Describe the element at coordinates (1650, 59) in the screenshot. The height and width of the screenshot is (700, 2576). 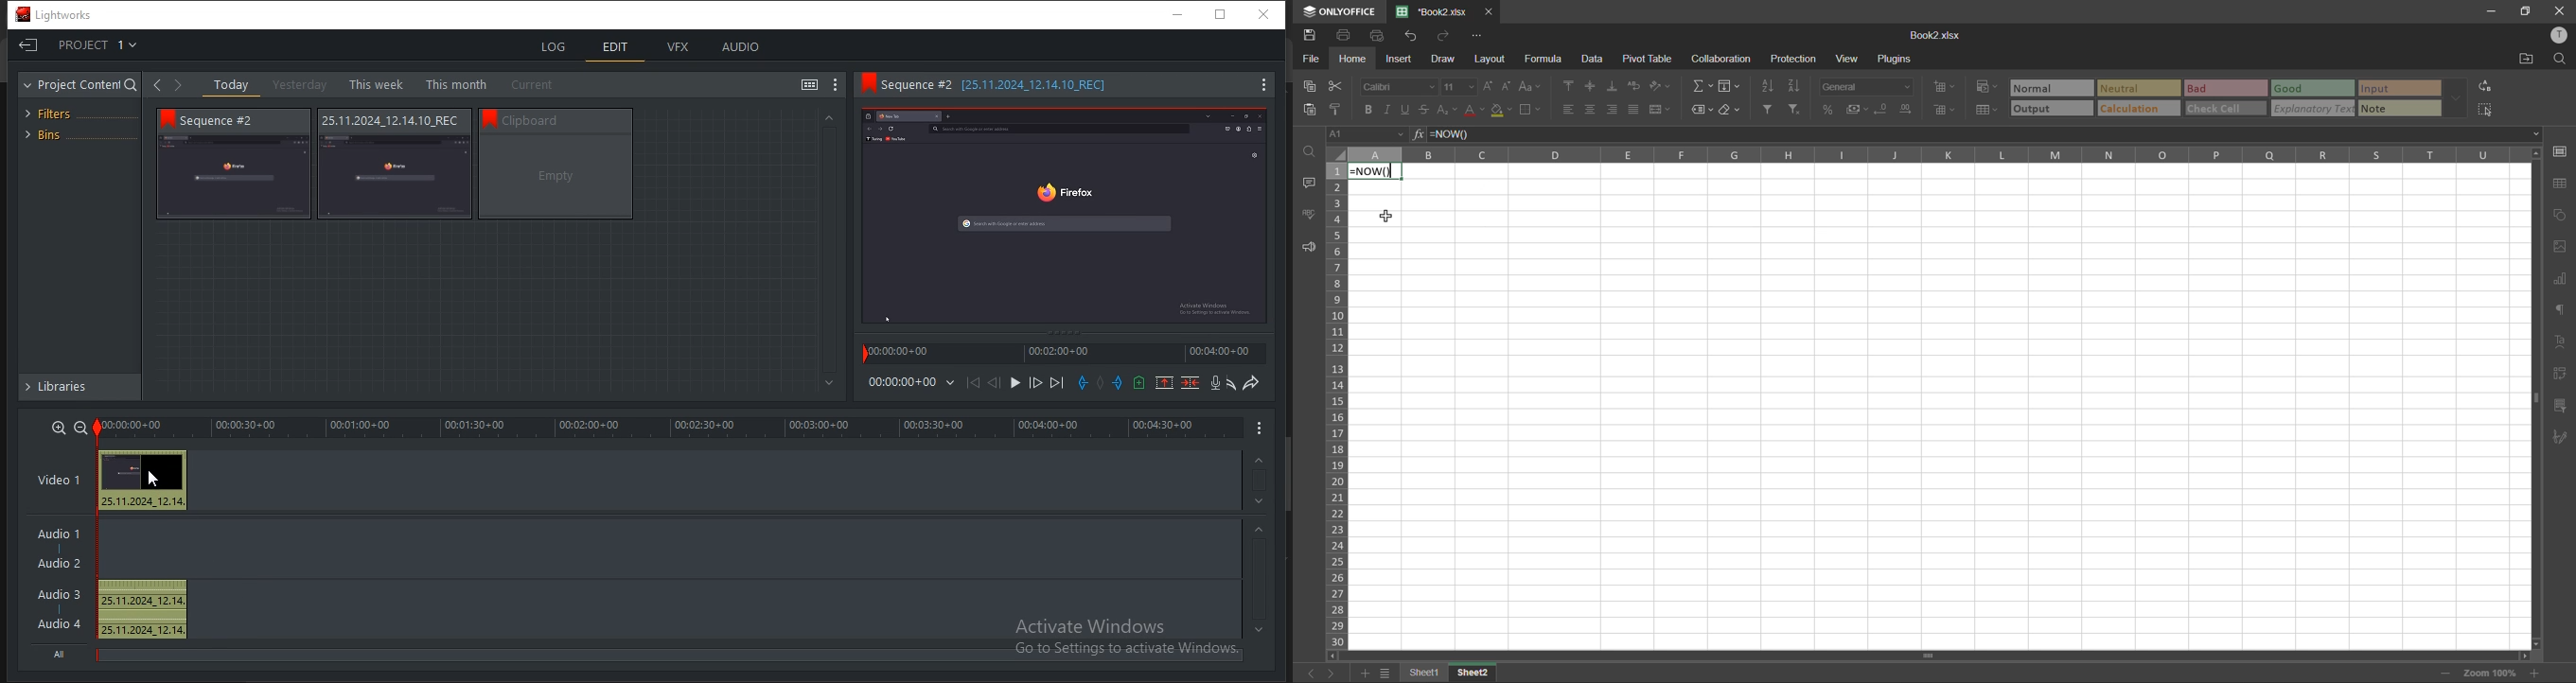
I see `pivot table` at that location.